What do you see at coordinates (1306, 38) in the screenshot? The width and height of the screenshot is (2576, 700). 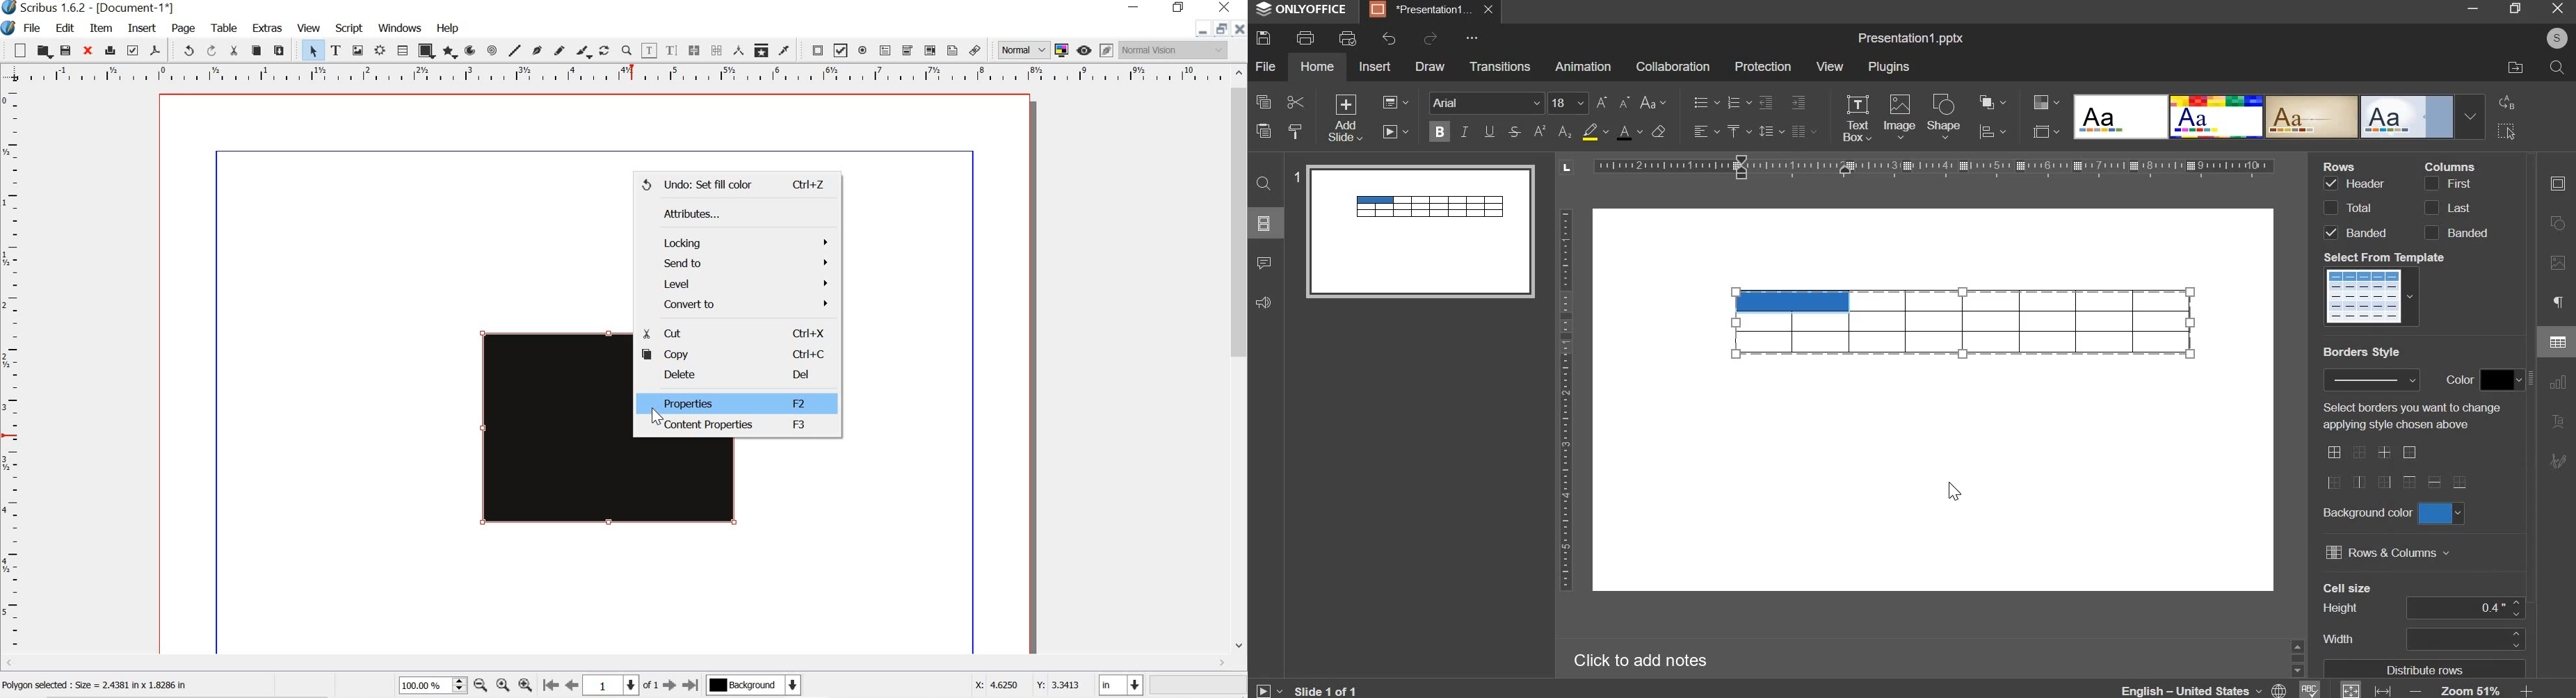 I see `print` at bounding box center [1306, 38].